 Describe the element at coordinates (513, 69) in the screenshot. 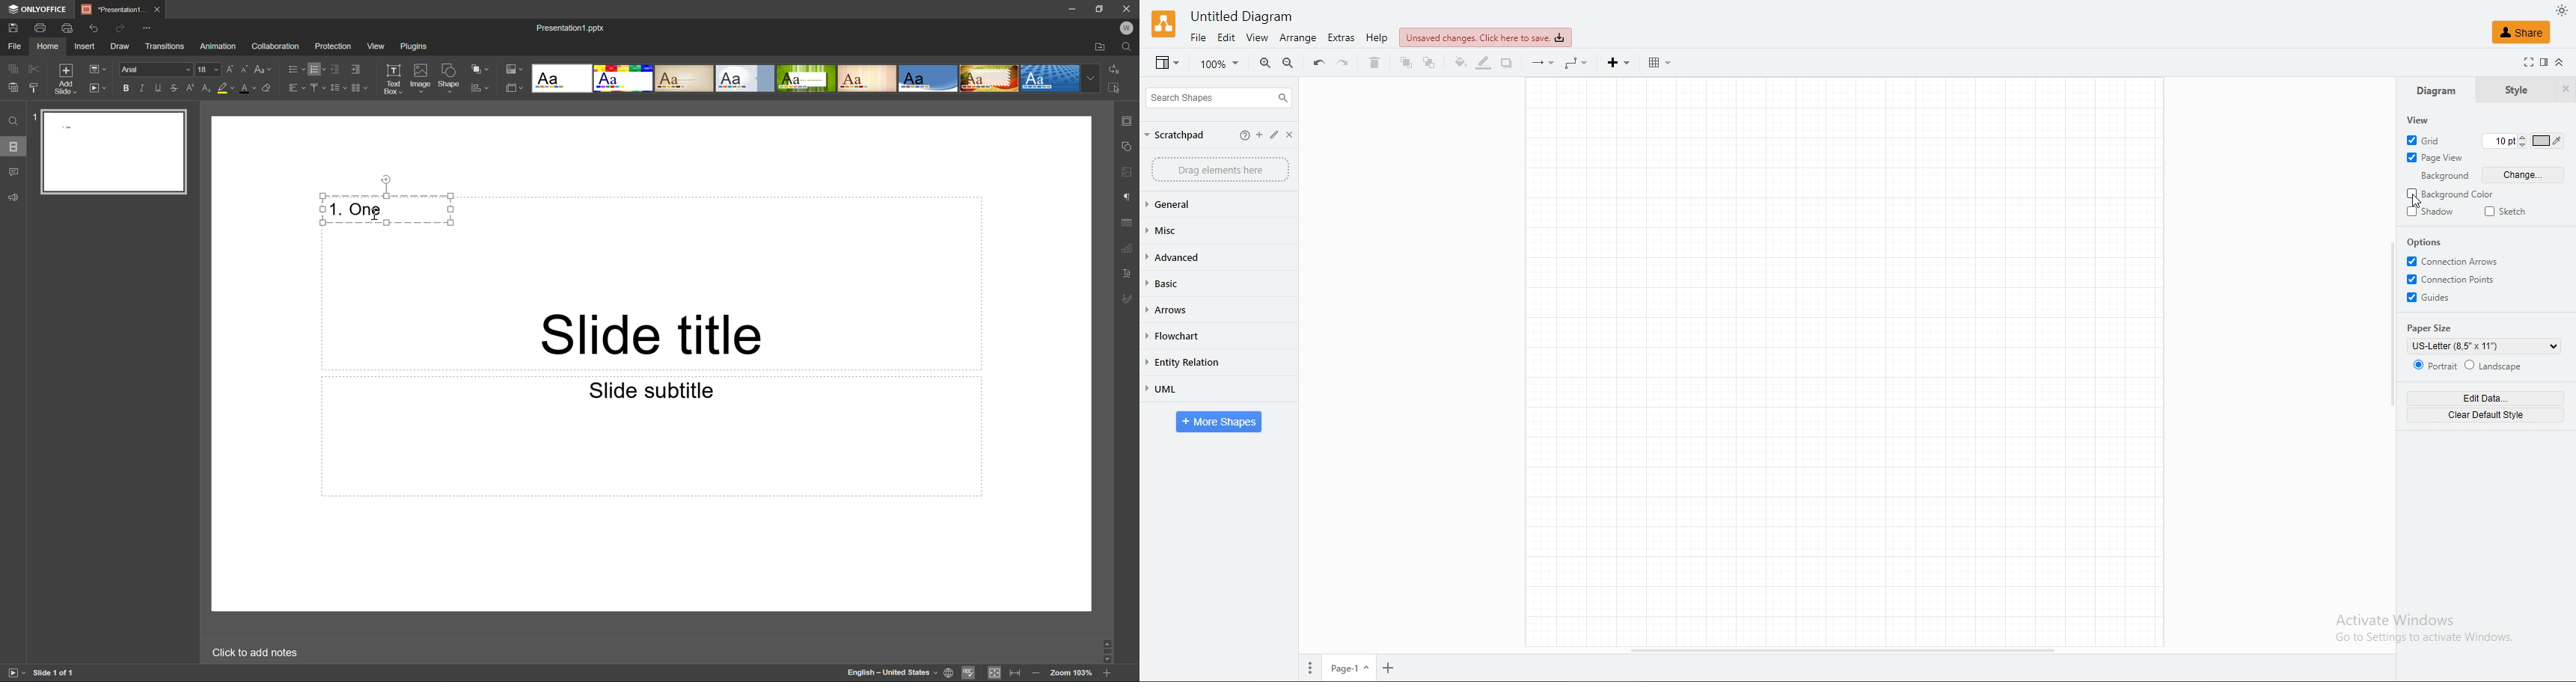

I see `Change color theme` at that location.